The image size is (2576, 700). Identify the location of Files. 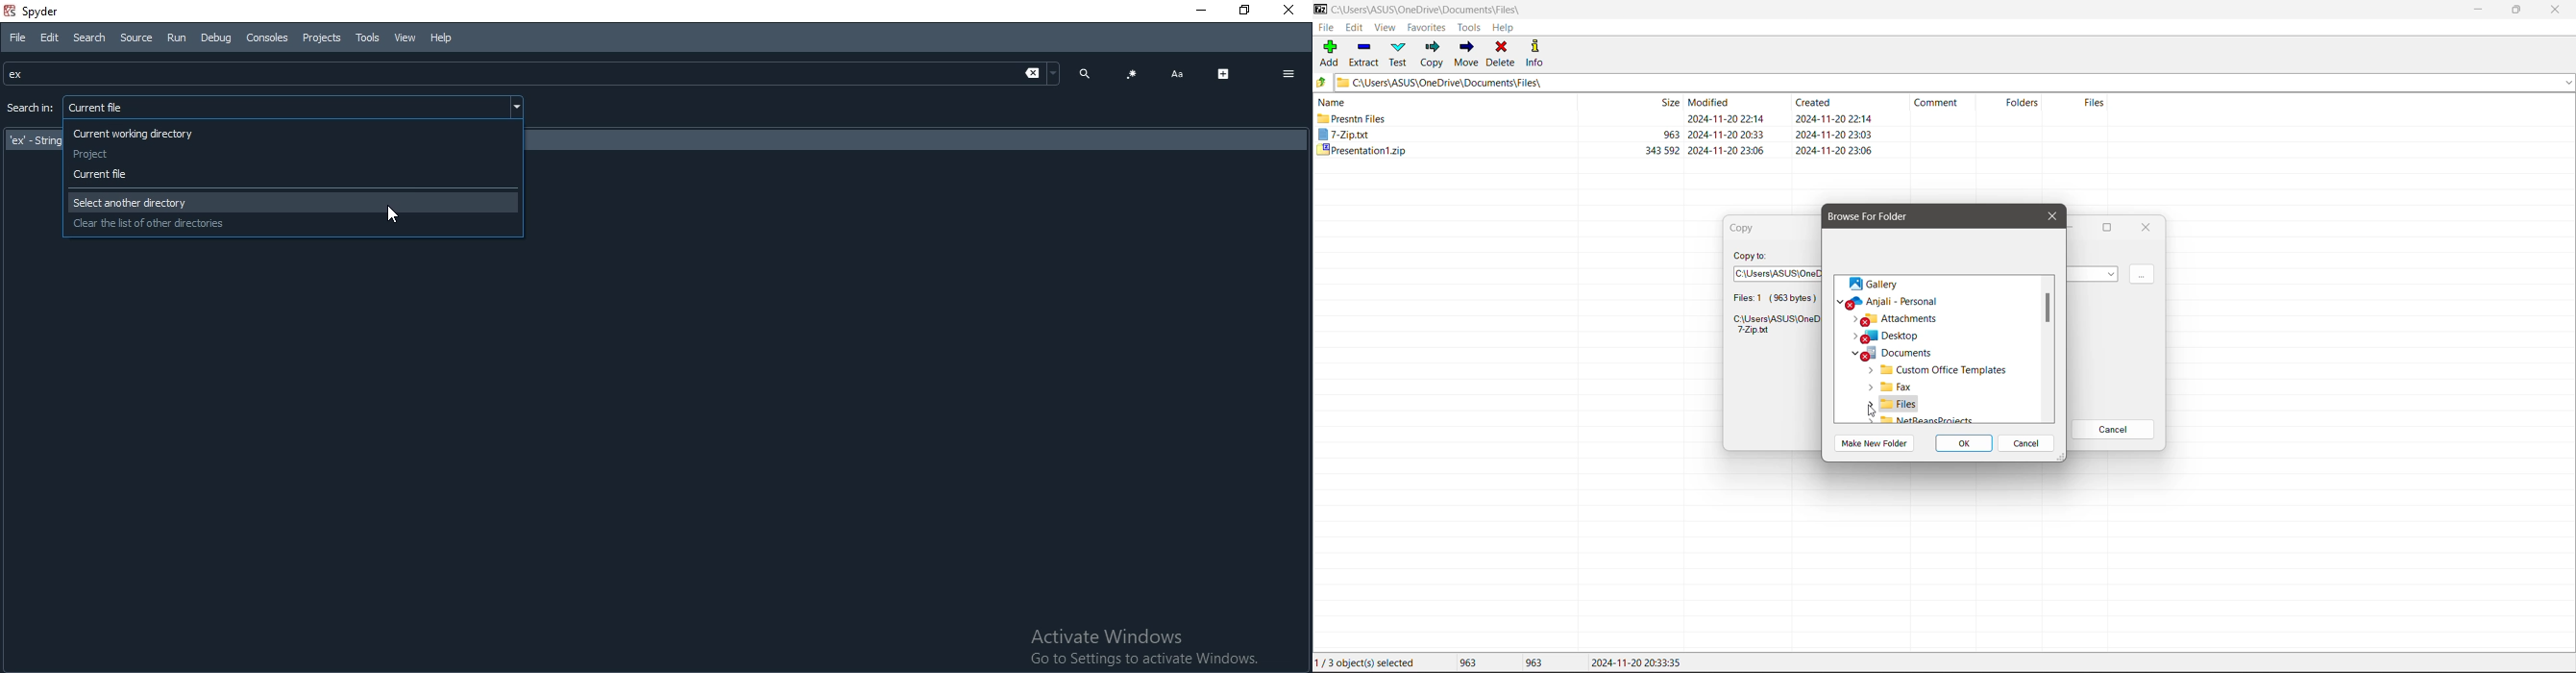
(2079, 109).